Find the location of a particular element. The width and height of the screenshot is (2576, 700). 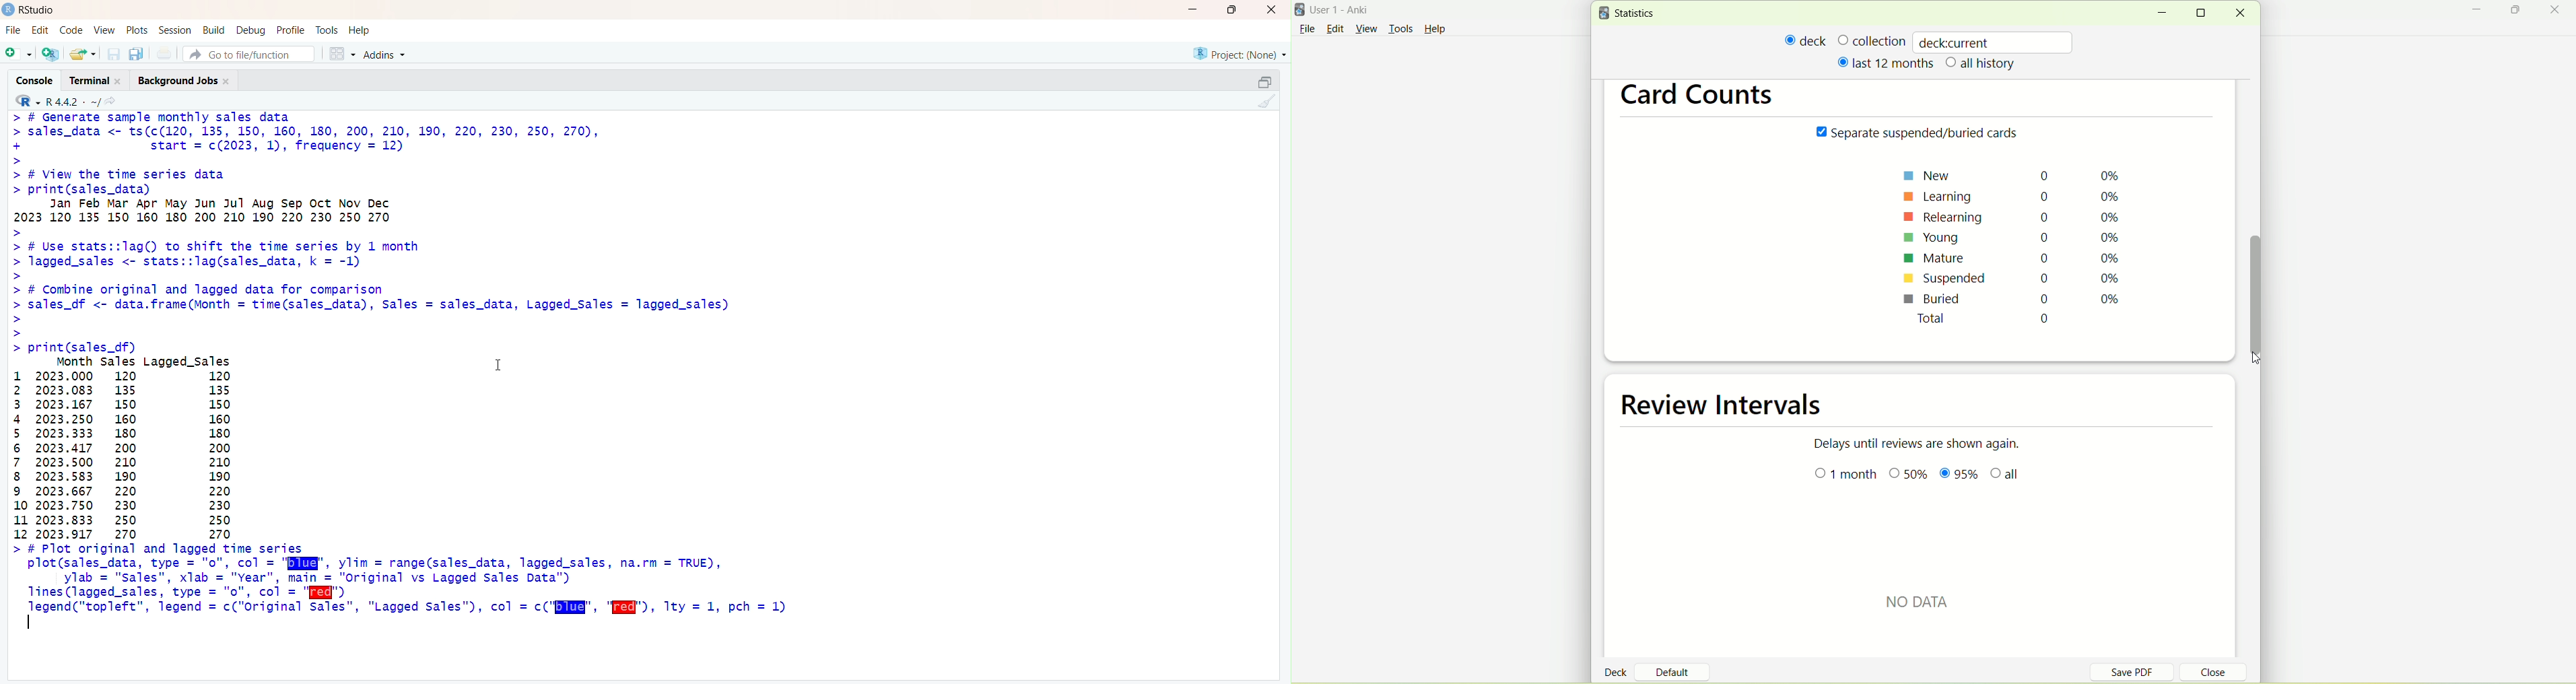

> # View the Time series data> print(sales_data) is located at coordinates (159, 181).